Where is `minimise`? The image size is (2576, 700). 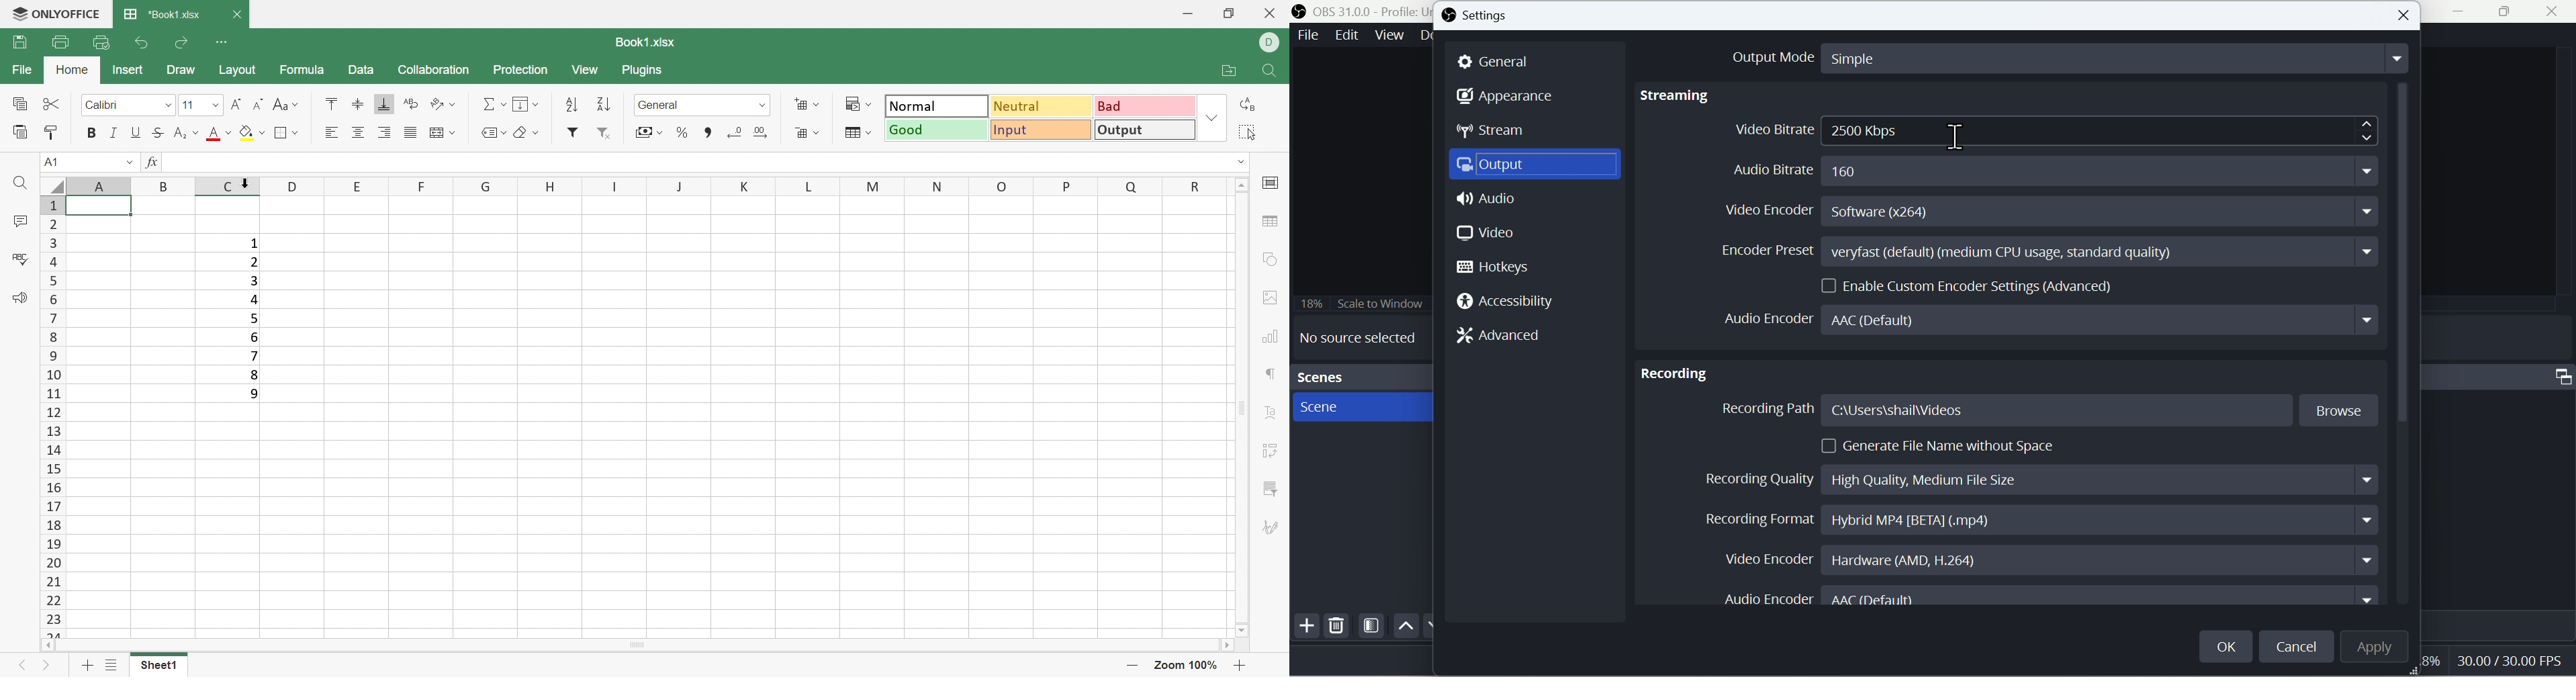
minimise is located at coordinates (2464, 13).